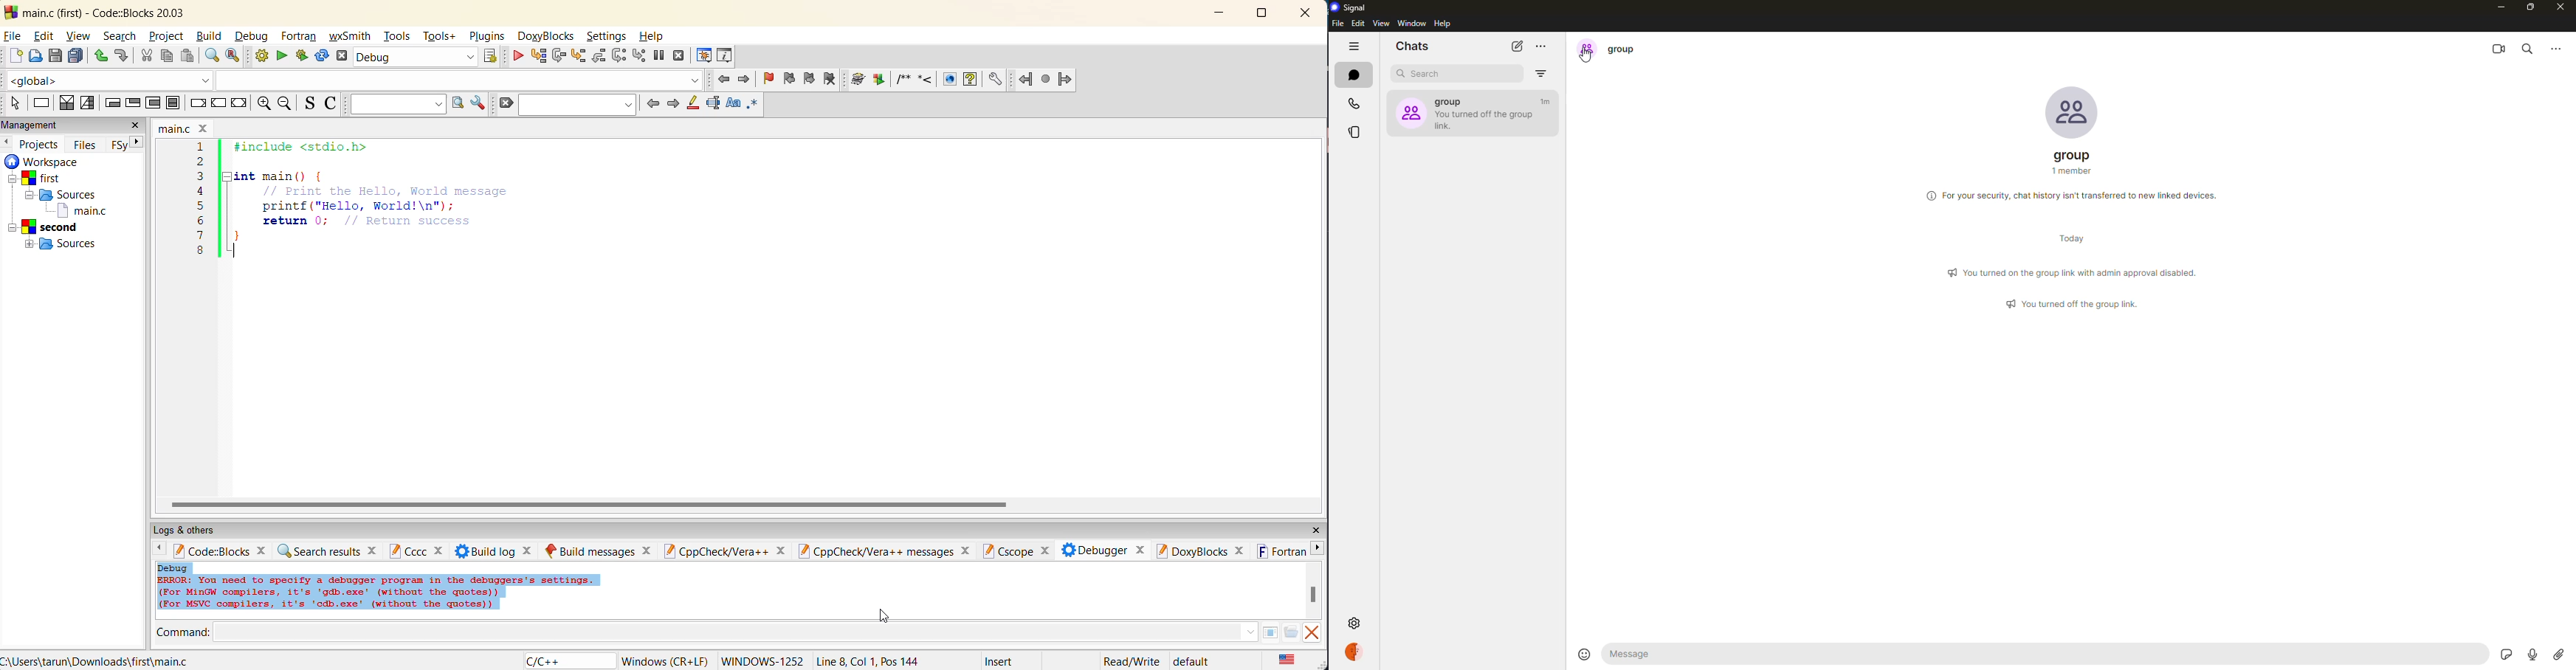  I want to click on minimize, so click(2495, 7).